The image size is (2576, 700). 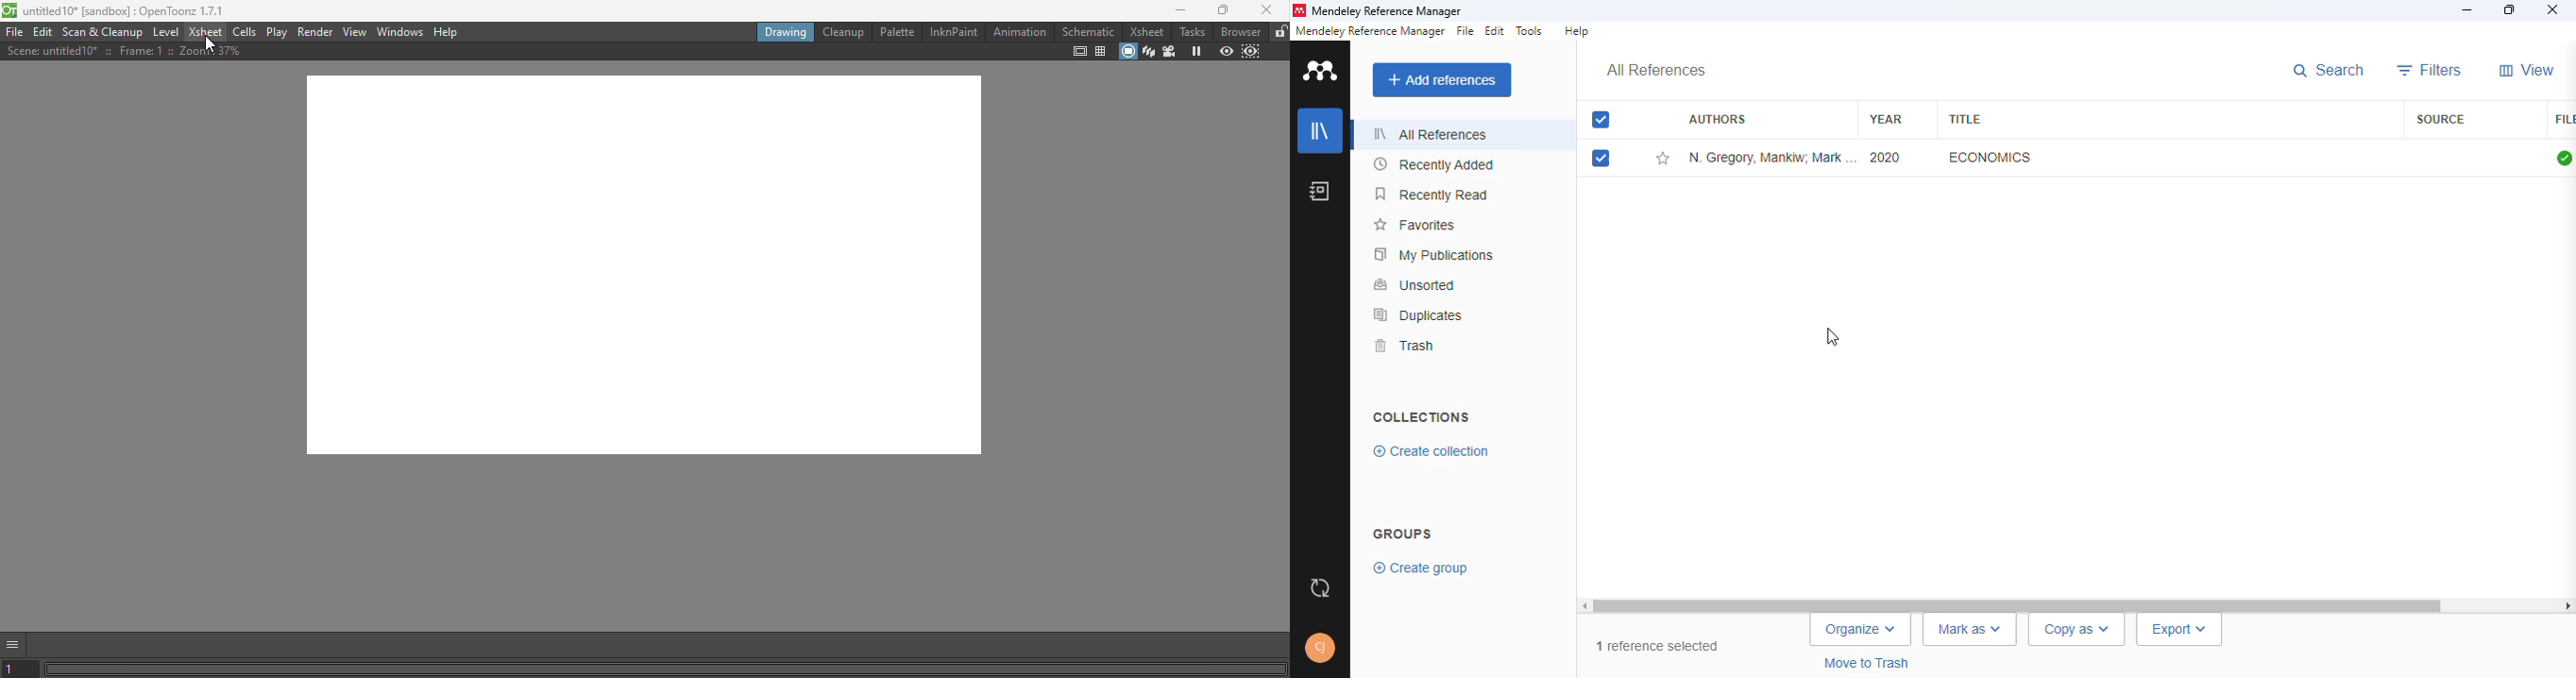 I want to click on help, so click(x=1575, y=30).